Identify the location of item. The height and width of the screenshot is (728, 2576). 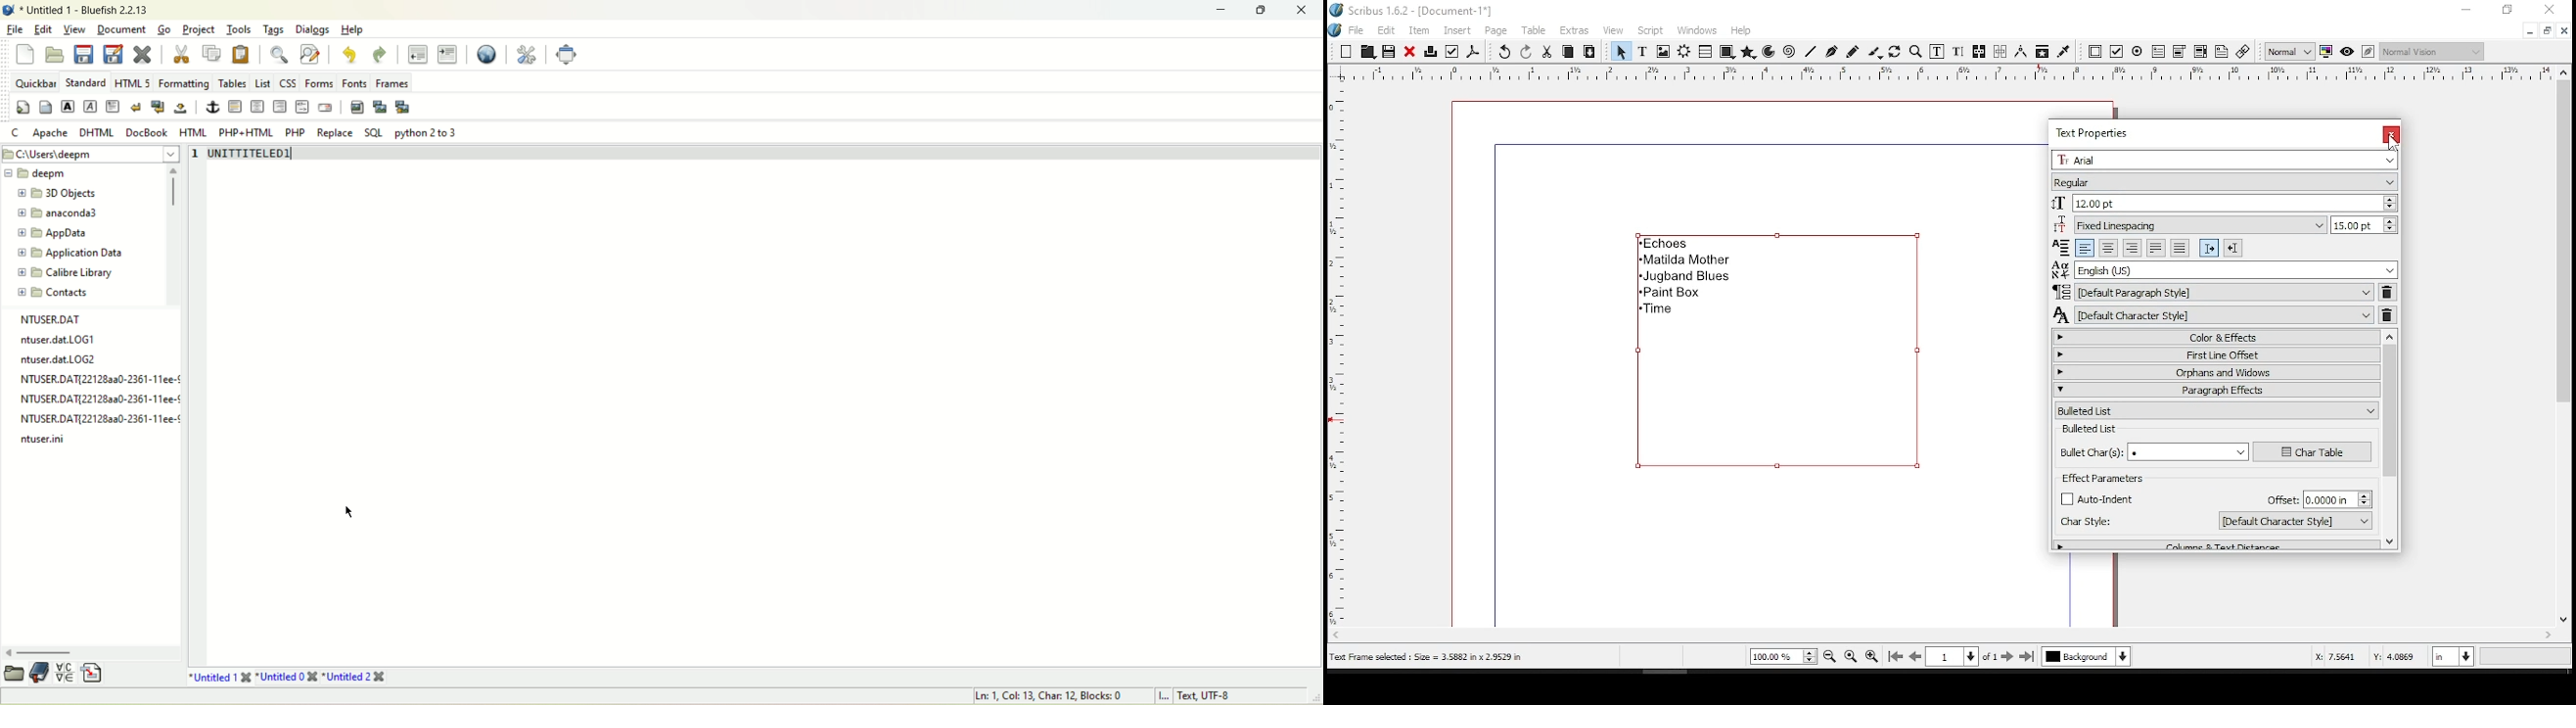
(1418, 30).